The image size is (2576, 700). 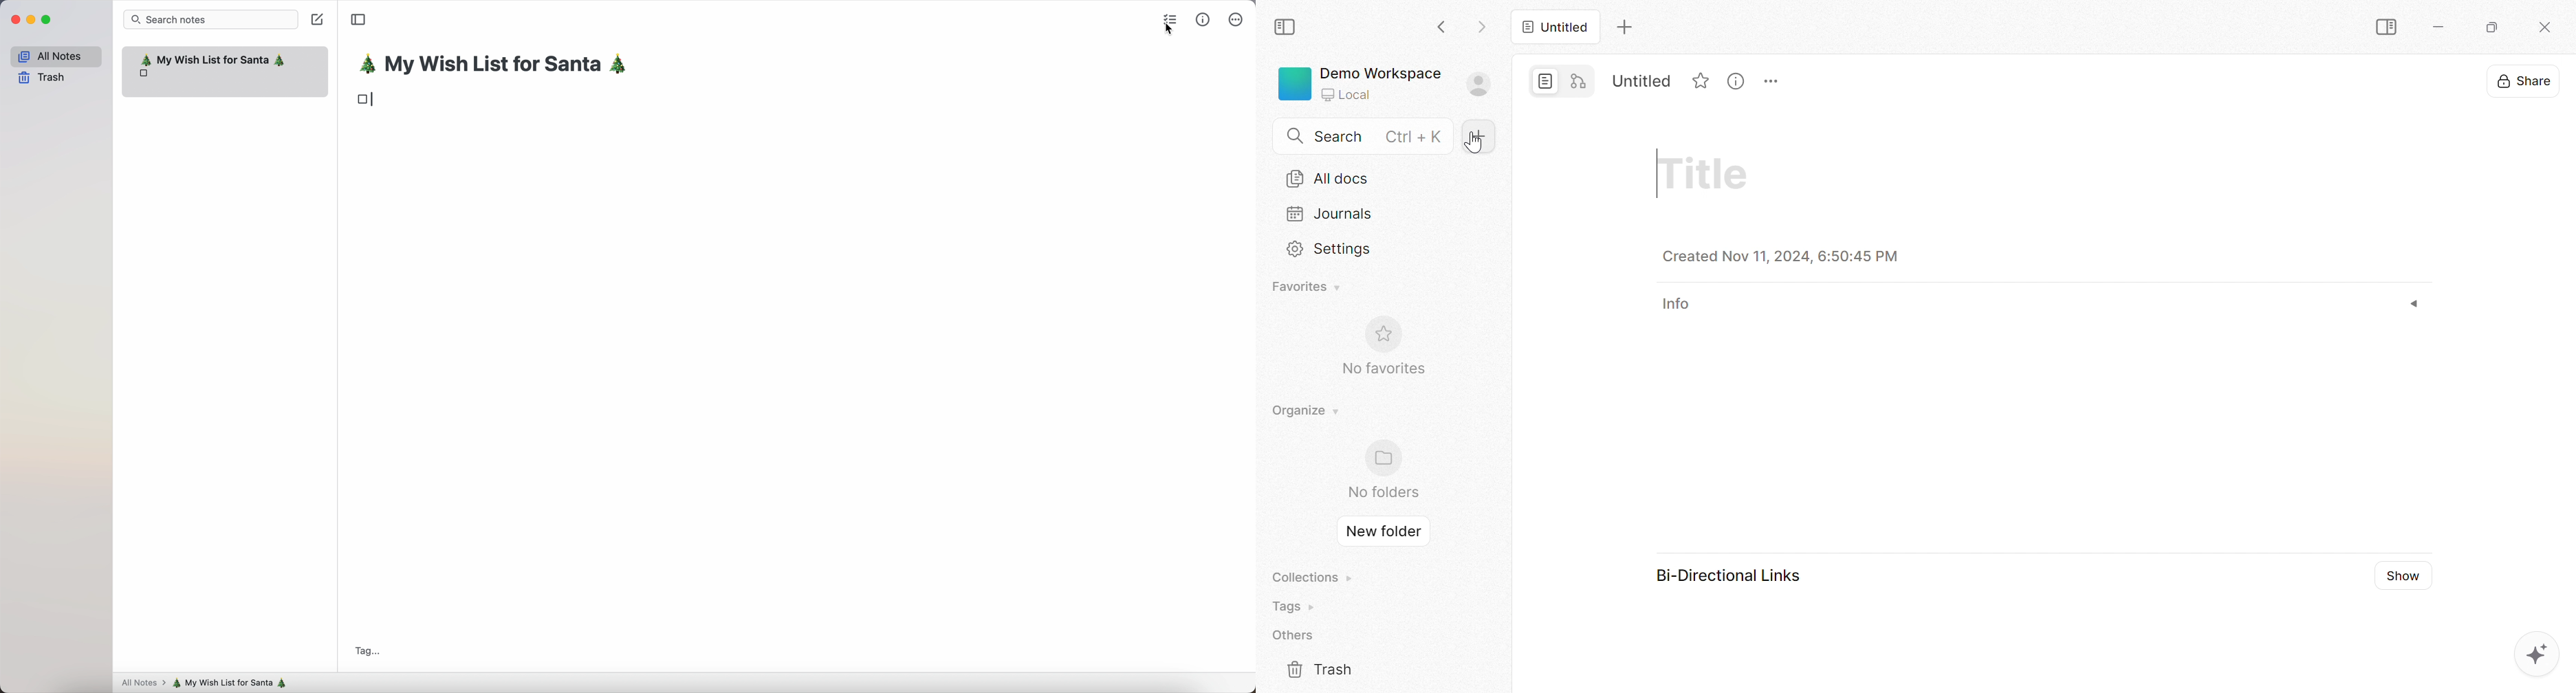 What do you see at coordinates (1295, 635) in the screenshot?
I see `Others` at bounding box center [1295, 635].